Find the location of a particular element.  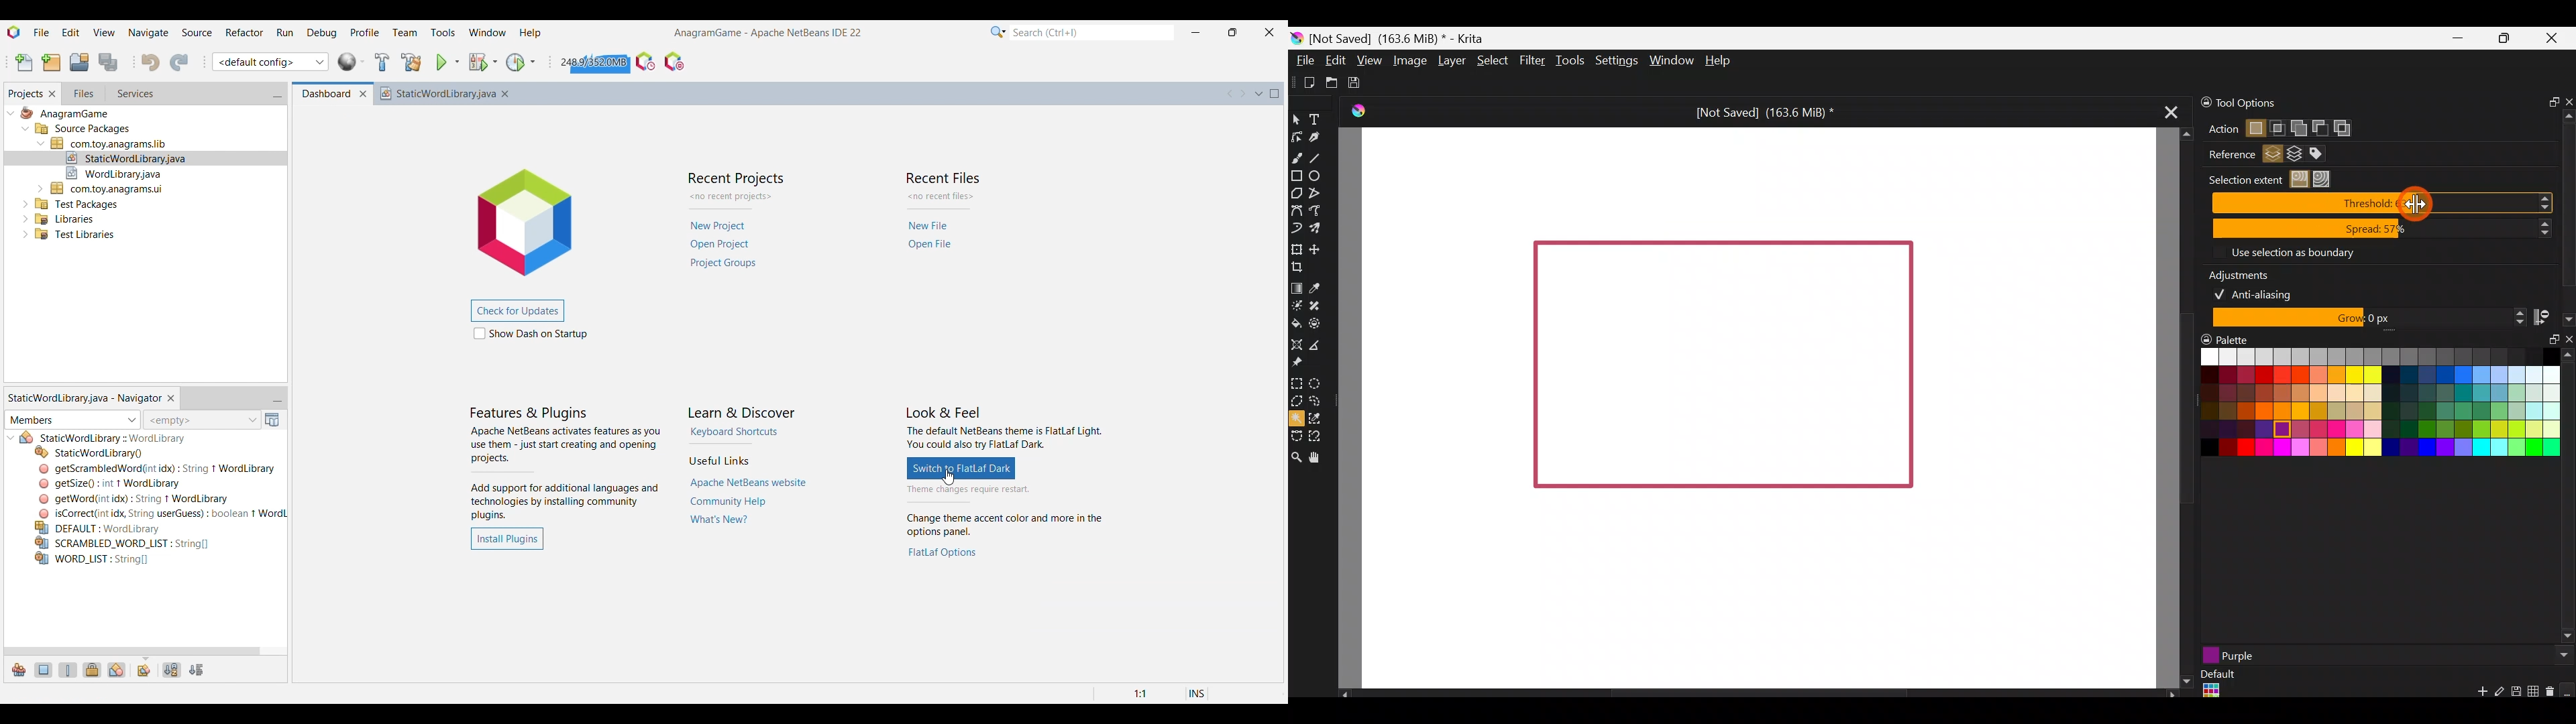

[Not Saved] (163.6 MiB) * - Krita is located at coordinates (1405, 39).